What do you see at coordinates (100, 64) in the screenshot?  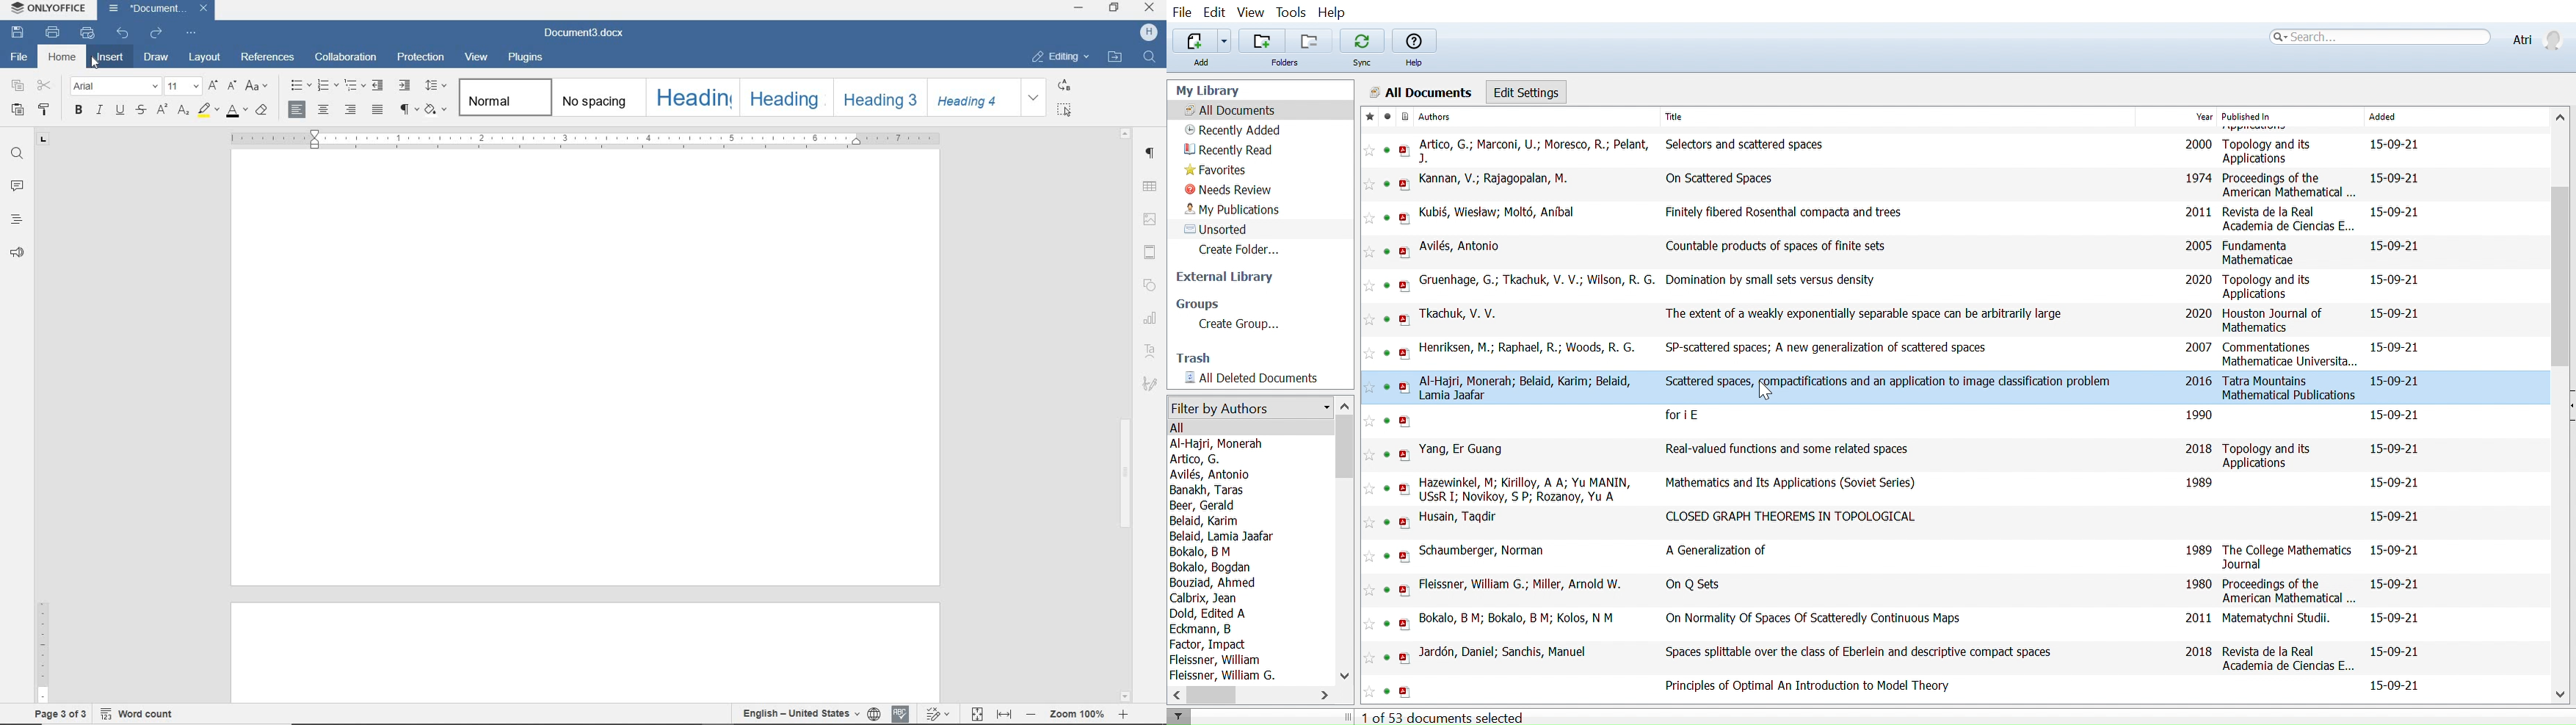 I see `cursor` at bounding box center [100, 64].